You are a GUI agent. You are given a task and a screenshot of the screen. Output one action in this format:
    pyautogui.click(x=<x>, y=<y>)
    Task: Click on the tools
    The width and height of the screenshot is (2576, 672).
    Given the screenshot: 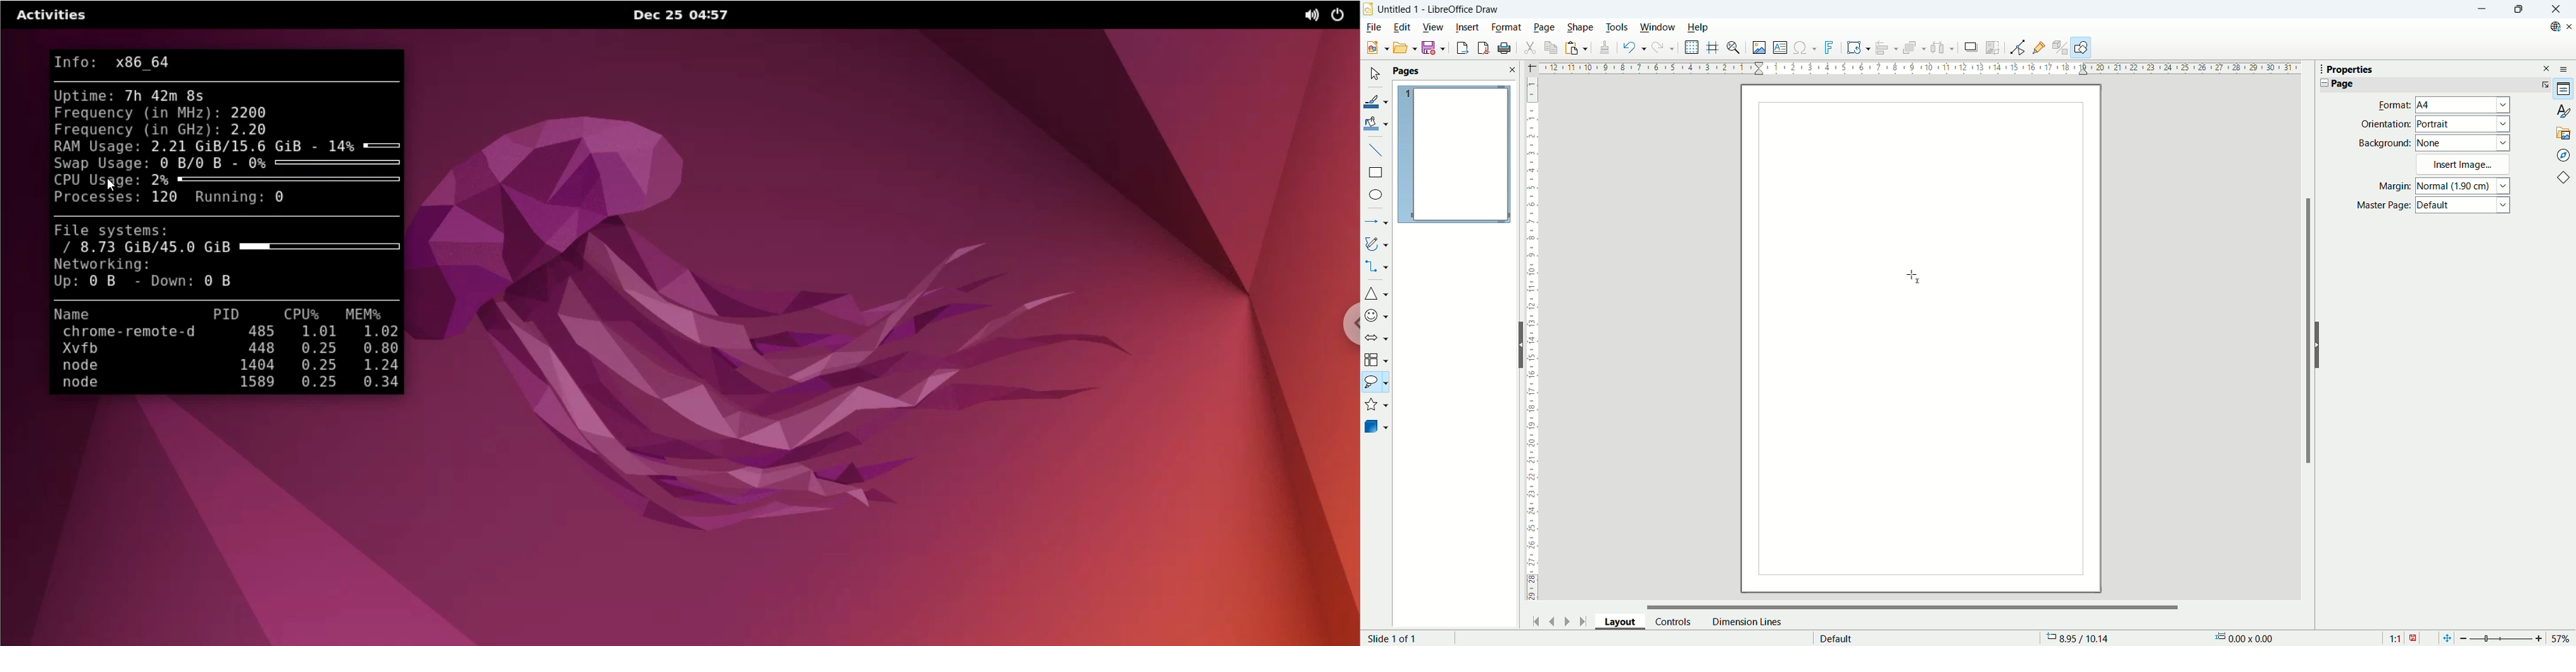 What is the action you would take?
    pyautogui.click(x=1618, y=26)
    